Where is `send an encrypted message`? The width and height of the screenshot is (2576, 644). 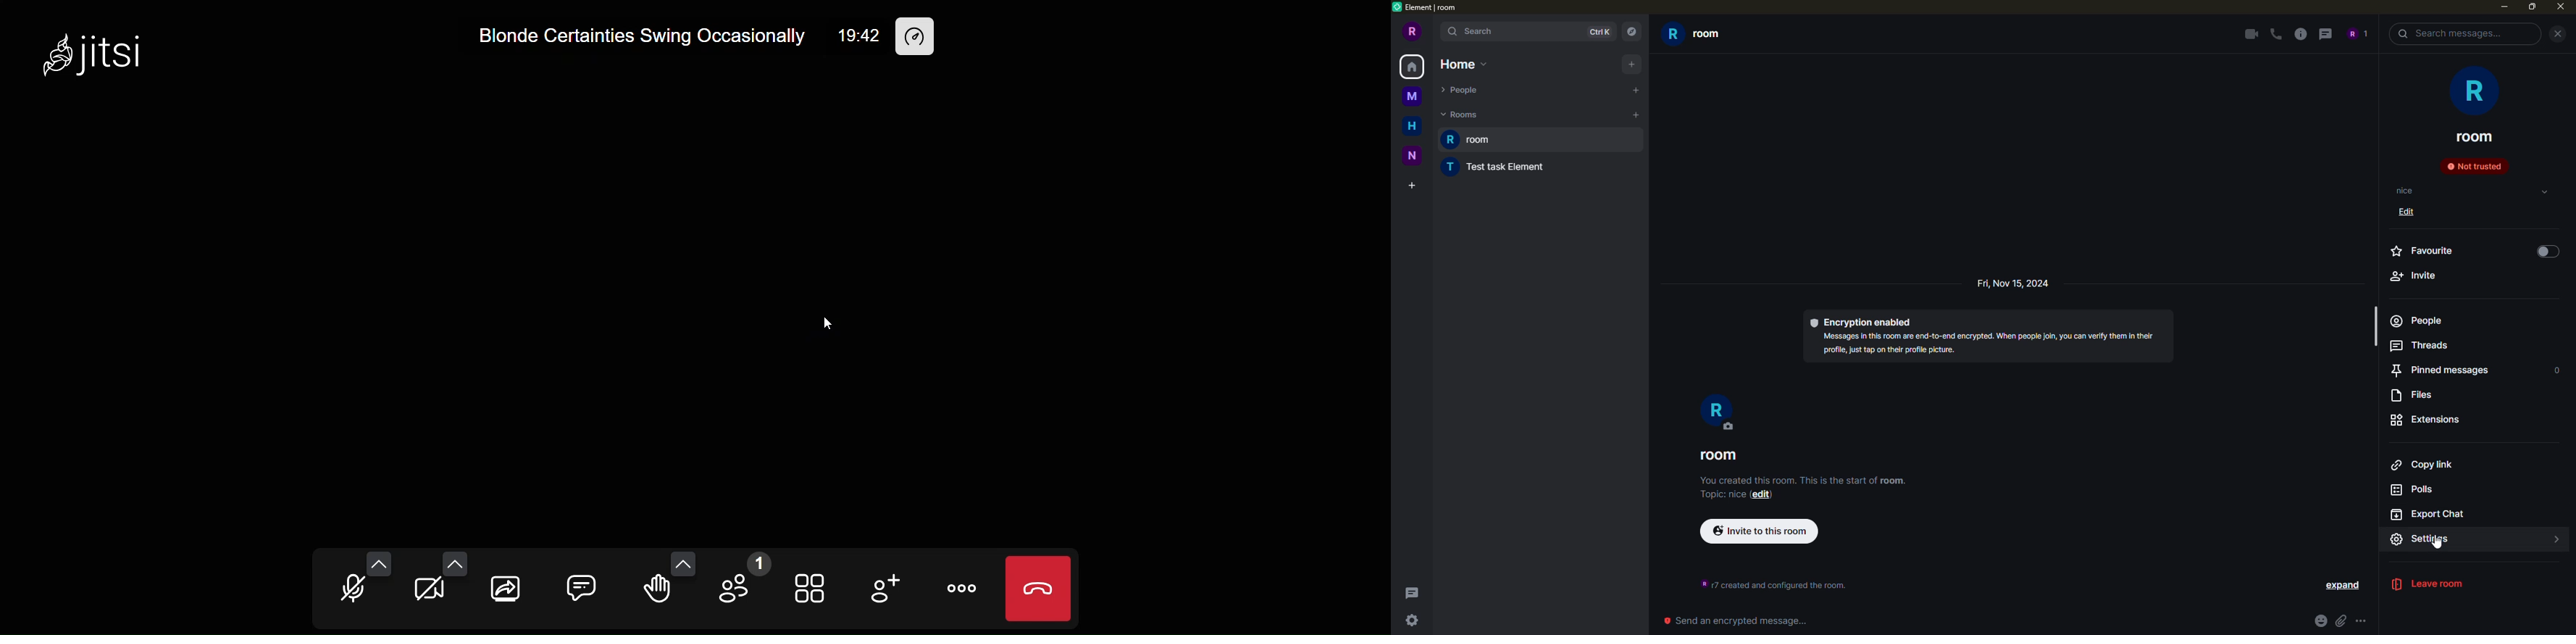 send an encrypted message is located at coordinates (1733, 621).